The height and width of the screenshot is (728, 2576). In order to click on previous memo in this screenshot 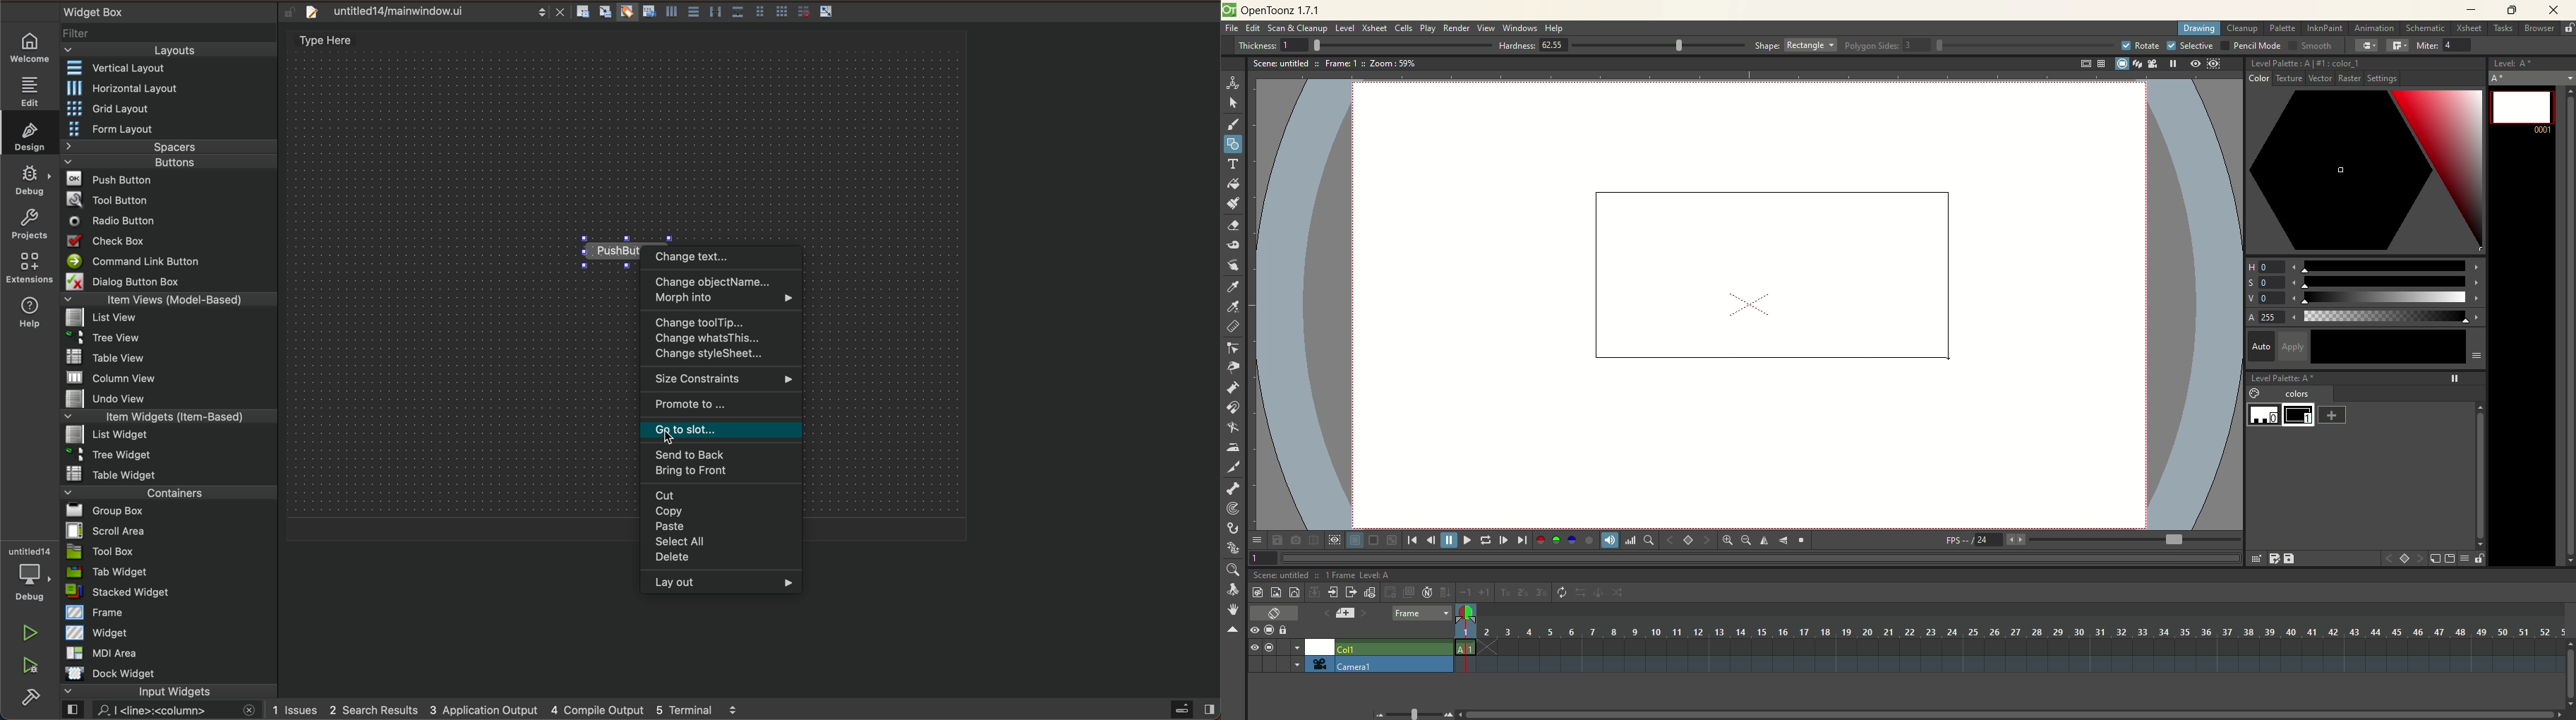, I will do `click(1323, 611)`.